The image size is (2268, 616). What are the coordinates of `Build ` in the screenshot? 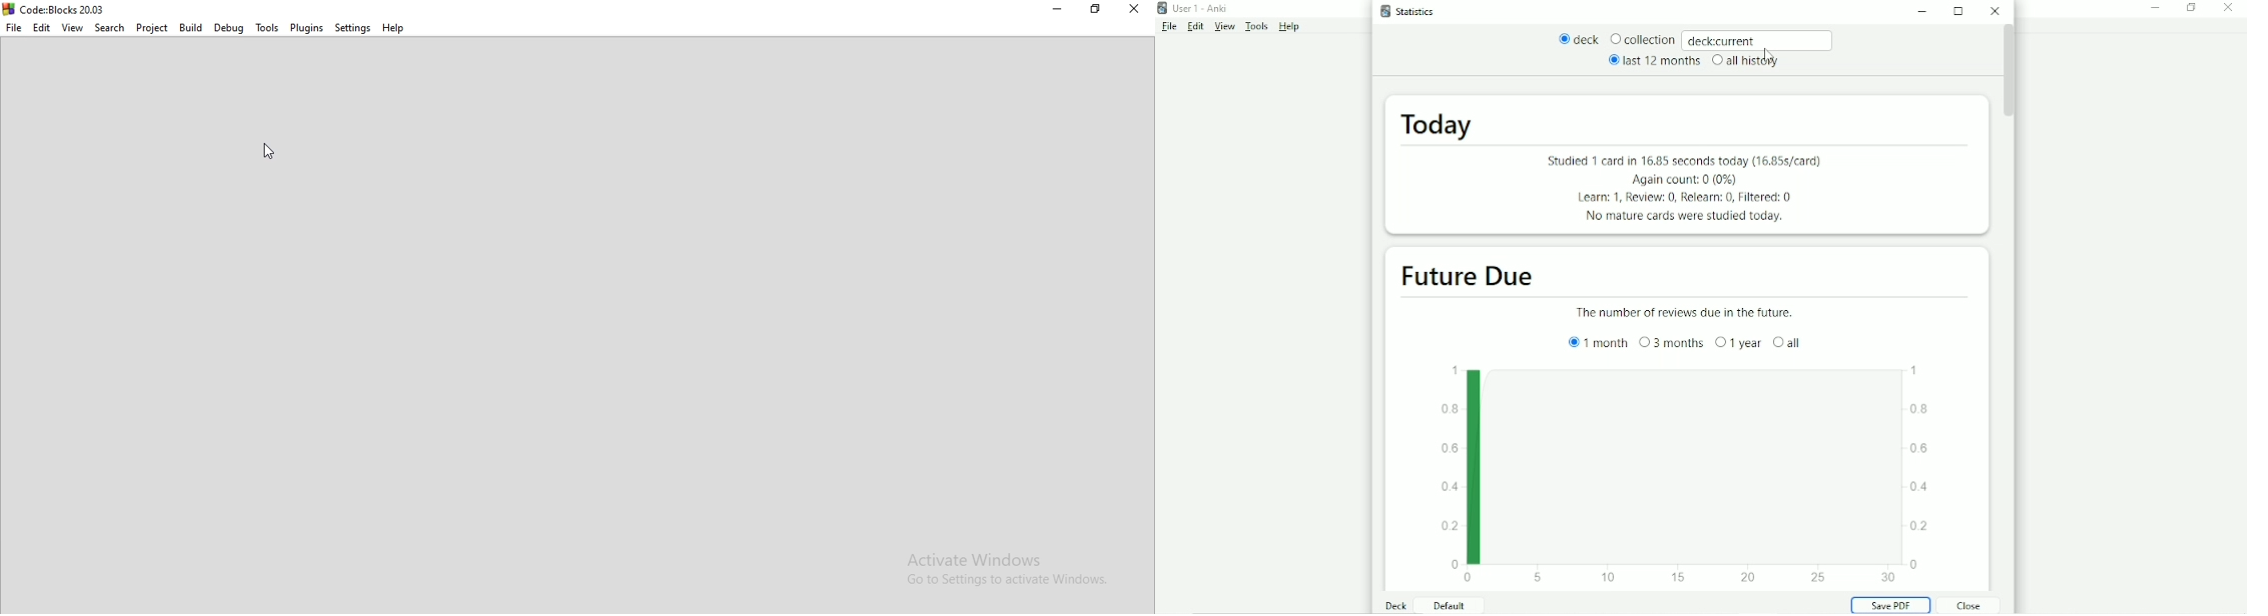 It's located at (189, 28).